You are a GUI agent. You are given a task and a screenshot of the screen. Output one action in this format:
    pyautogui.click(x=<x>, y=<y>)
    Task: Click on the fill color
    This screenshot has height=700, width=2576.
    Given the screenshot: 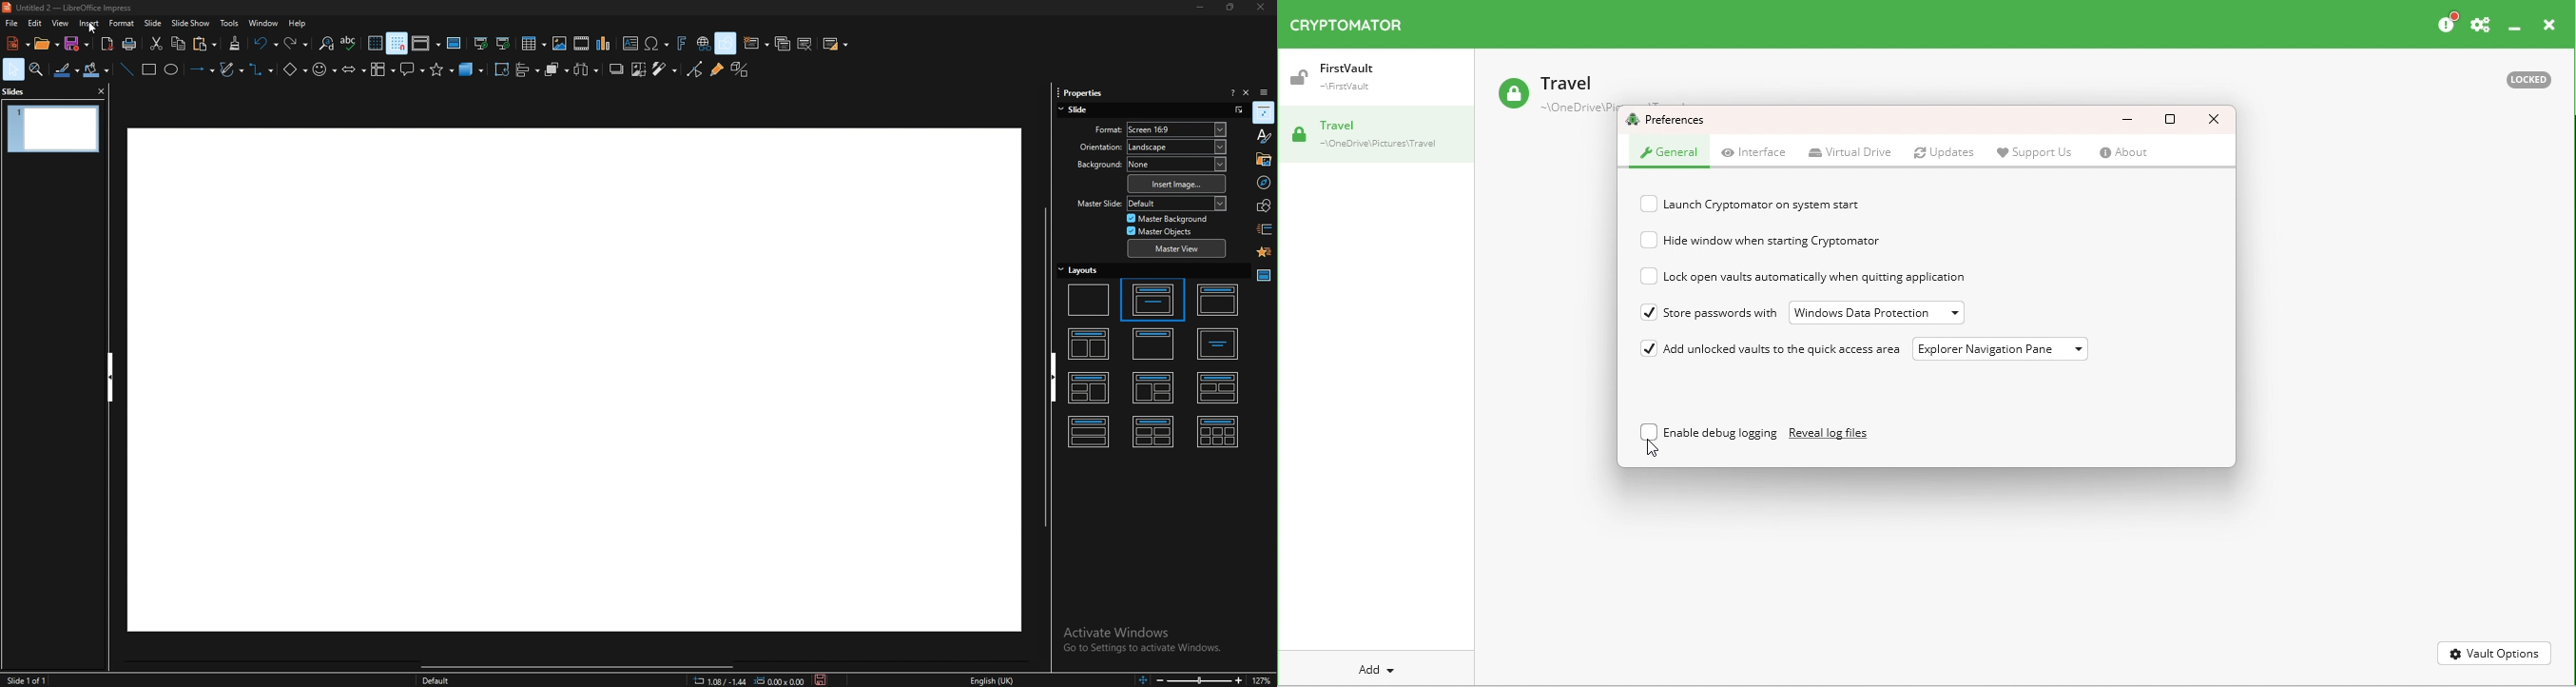 What is the action you would take?
    pyautogui.click(x=96, y=70)
    